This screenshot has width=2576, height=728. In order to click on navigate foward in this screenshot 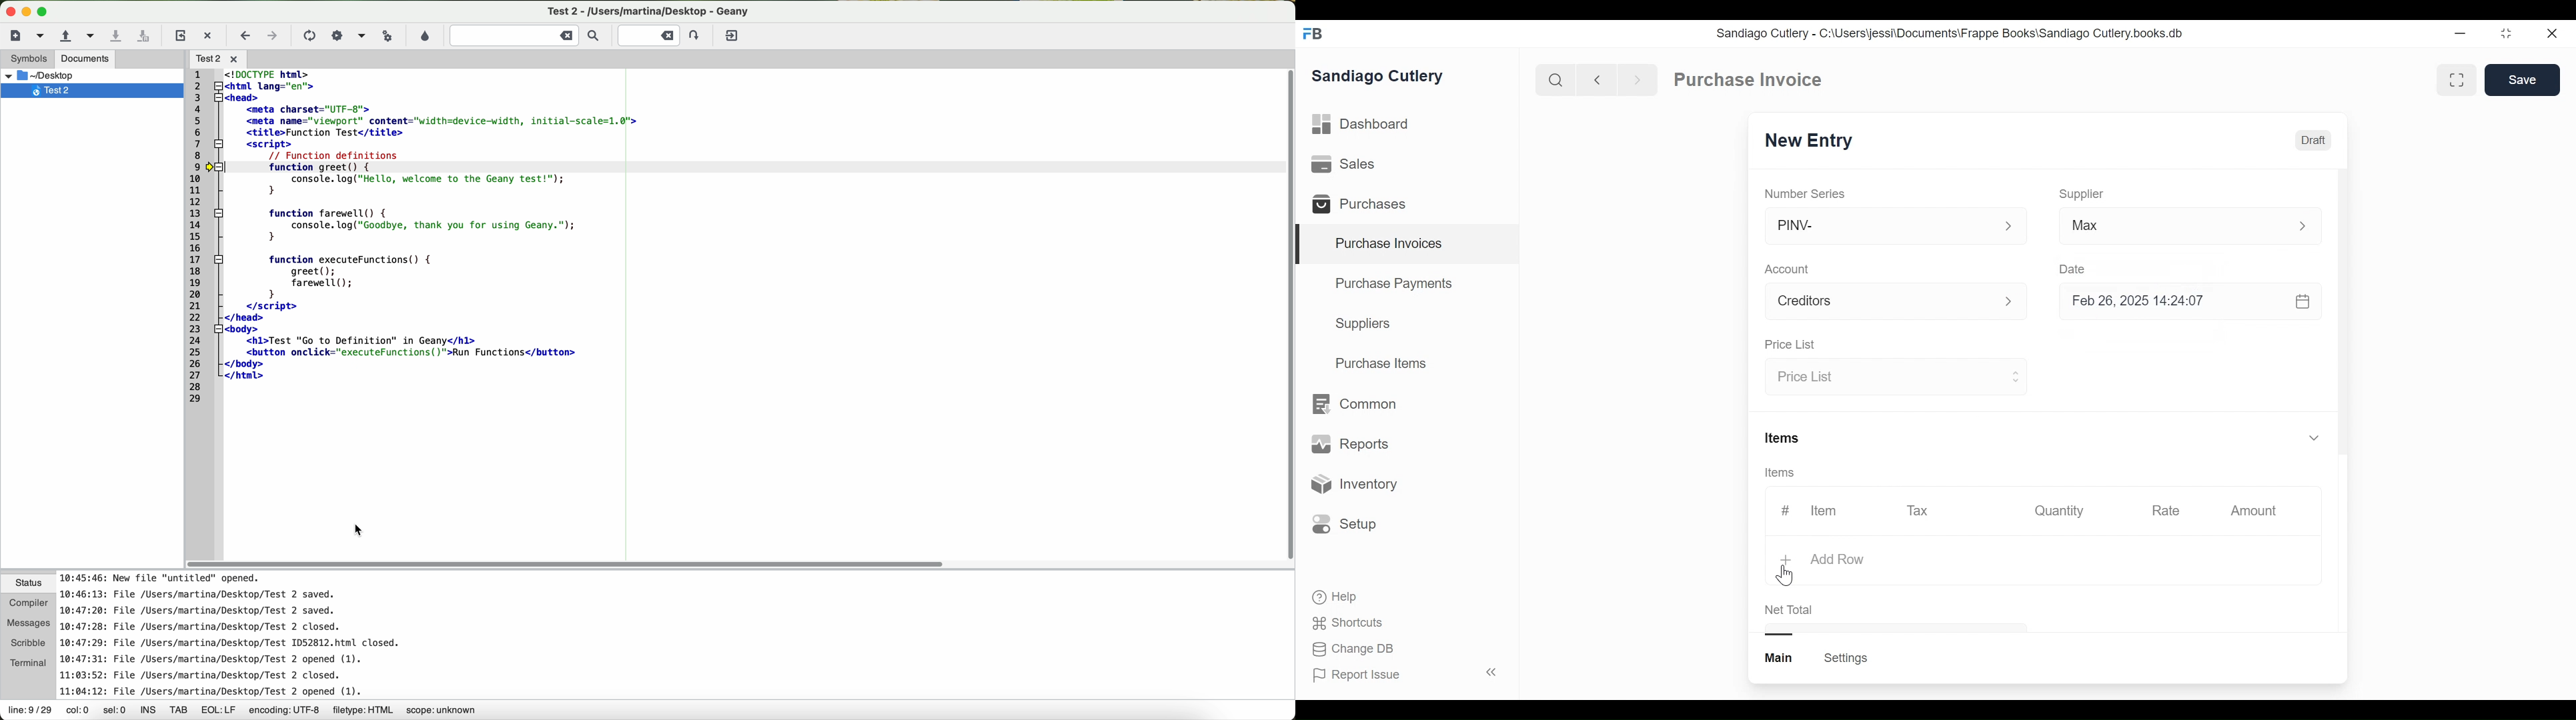, I will do `click(273, 37)`.